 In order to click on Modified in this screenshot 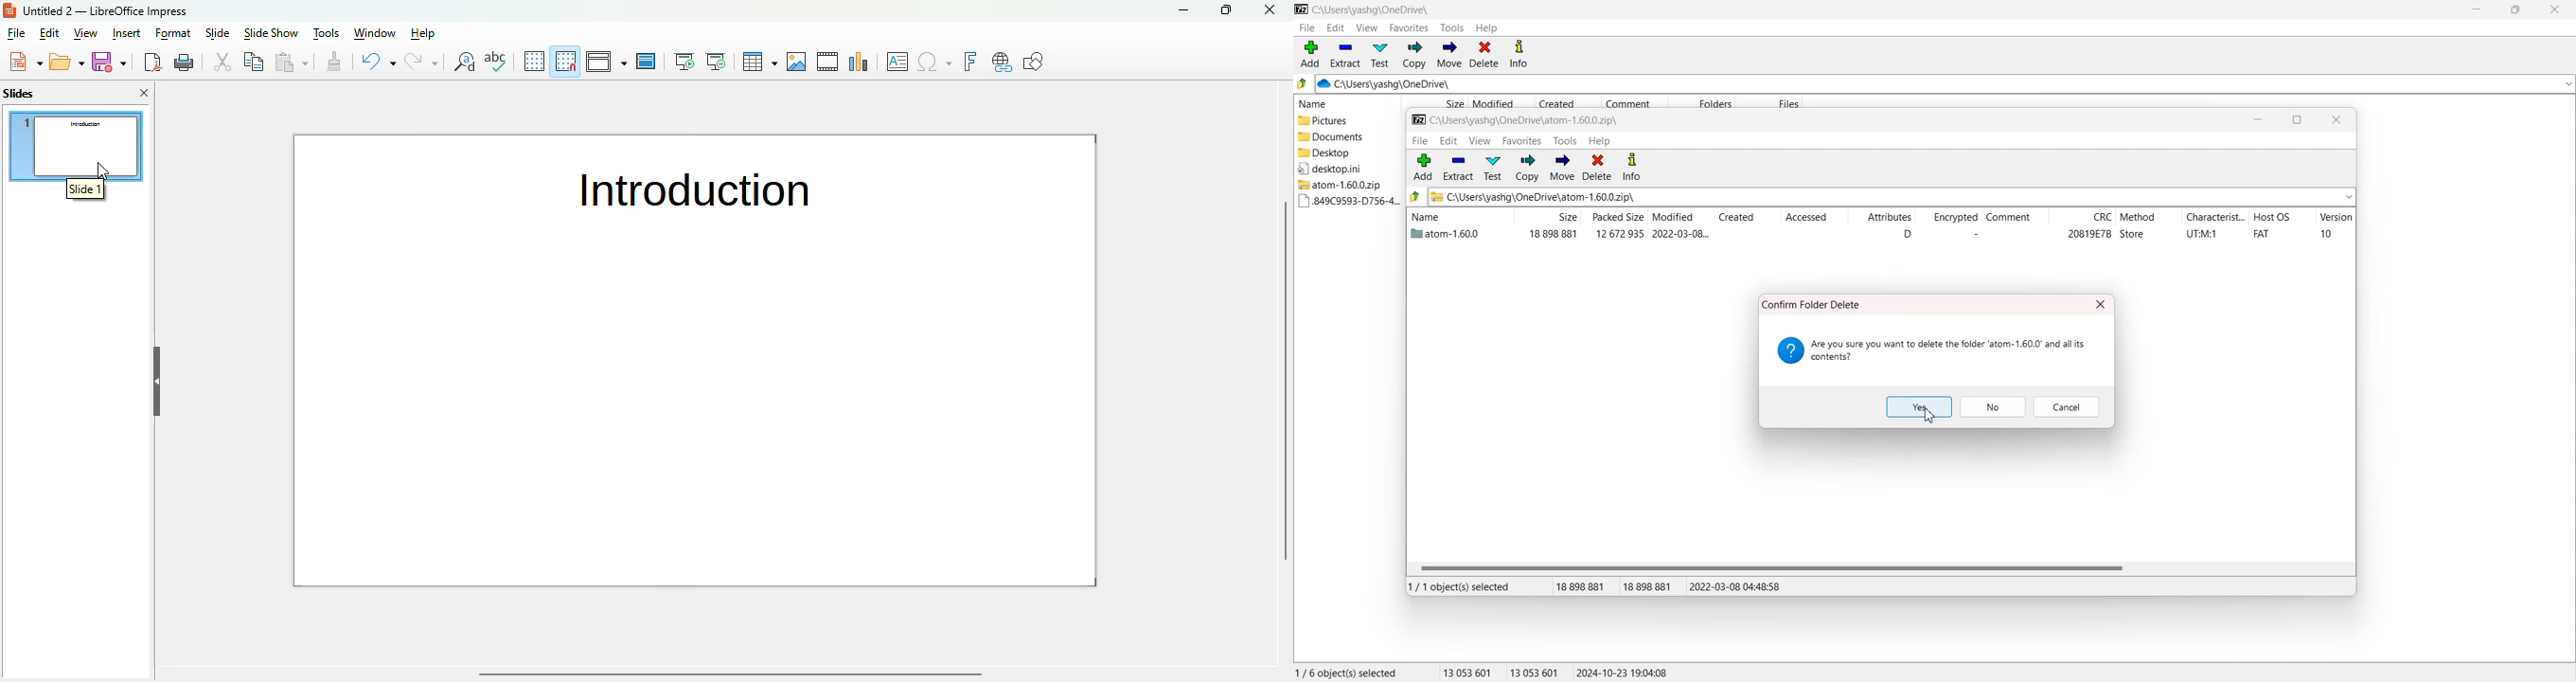, I will do `click(1679, 217)`.